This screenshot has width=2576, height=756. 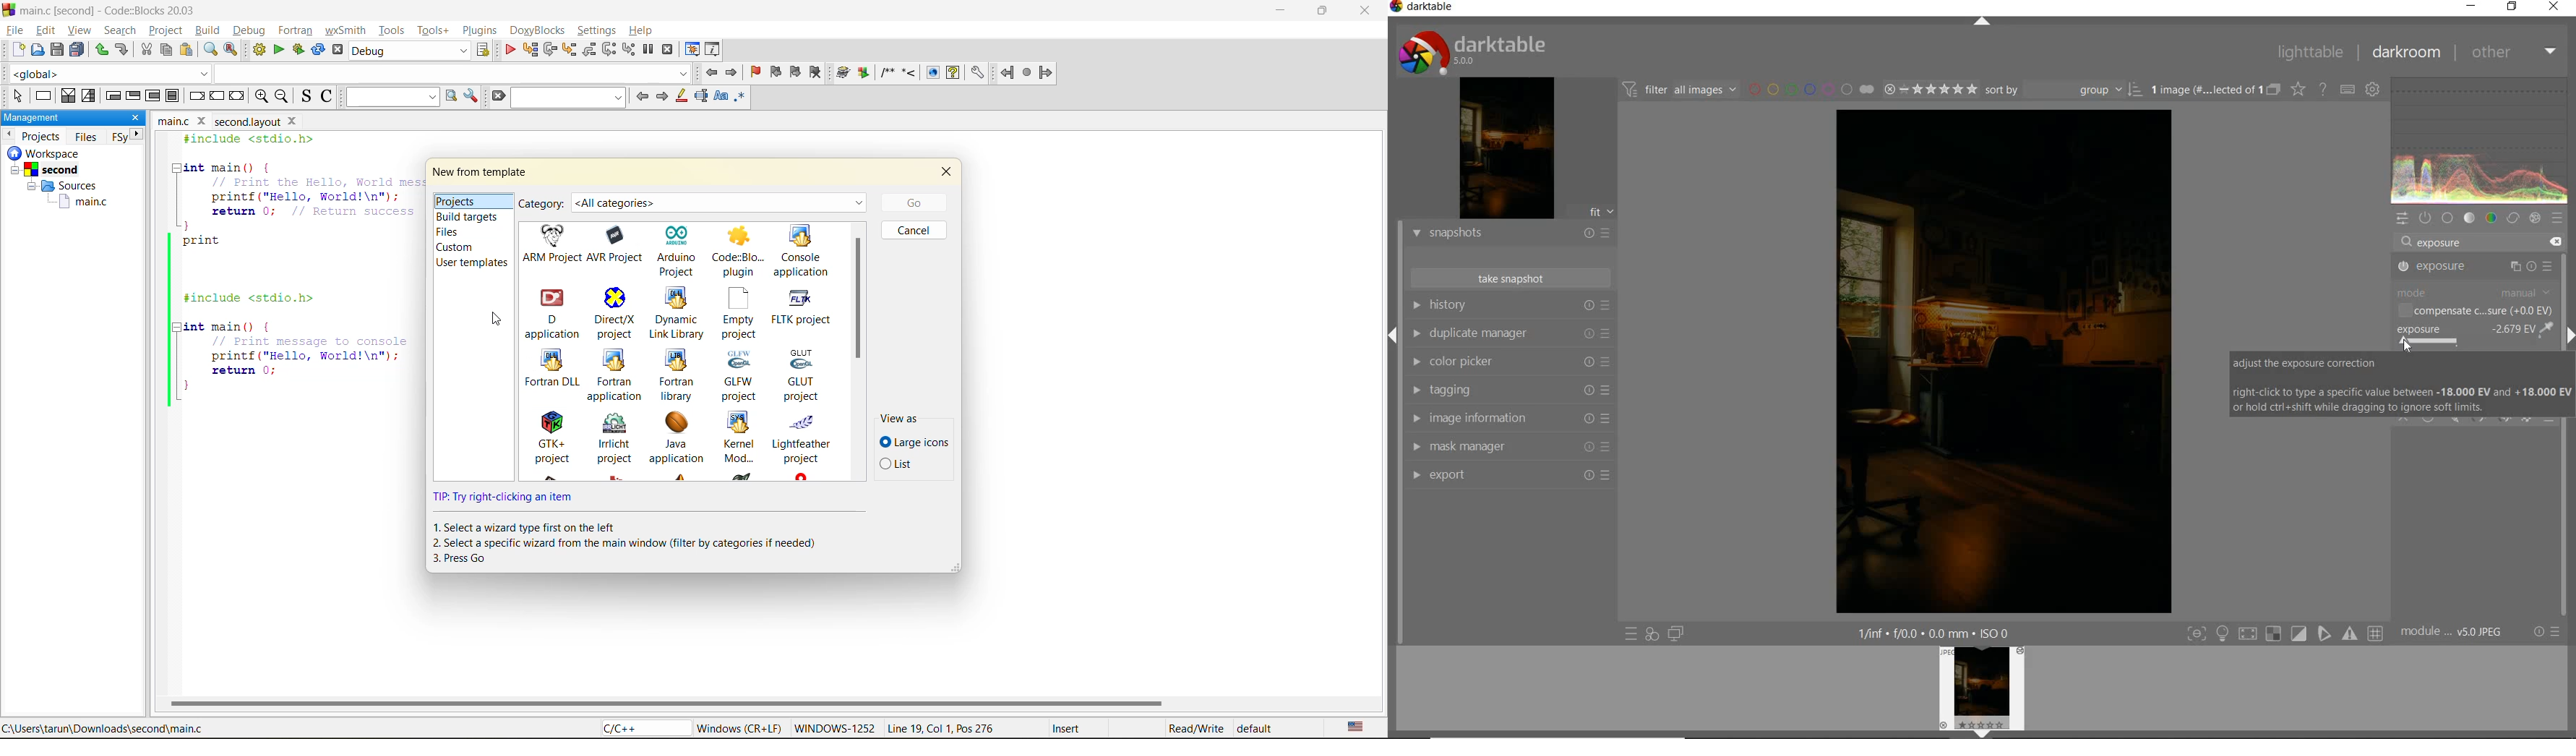 I want to click on color, so click(x=2492, y=217).